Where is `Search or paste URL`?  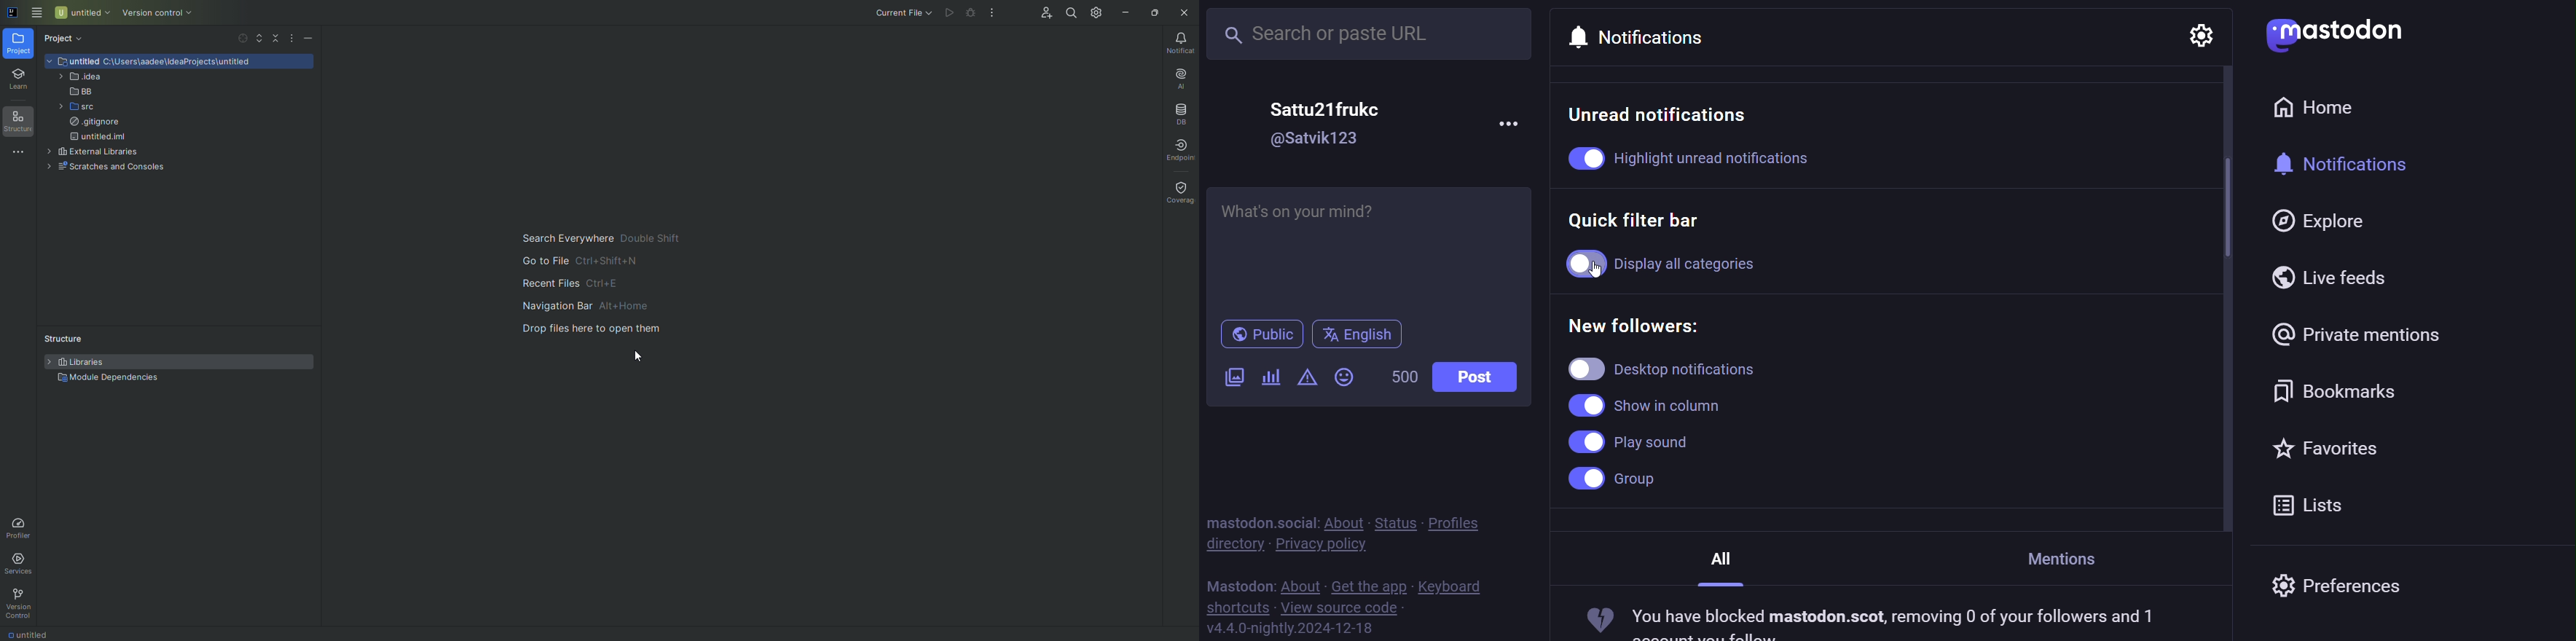
Search or paste URL is located at coordinates (1371, 34).